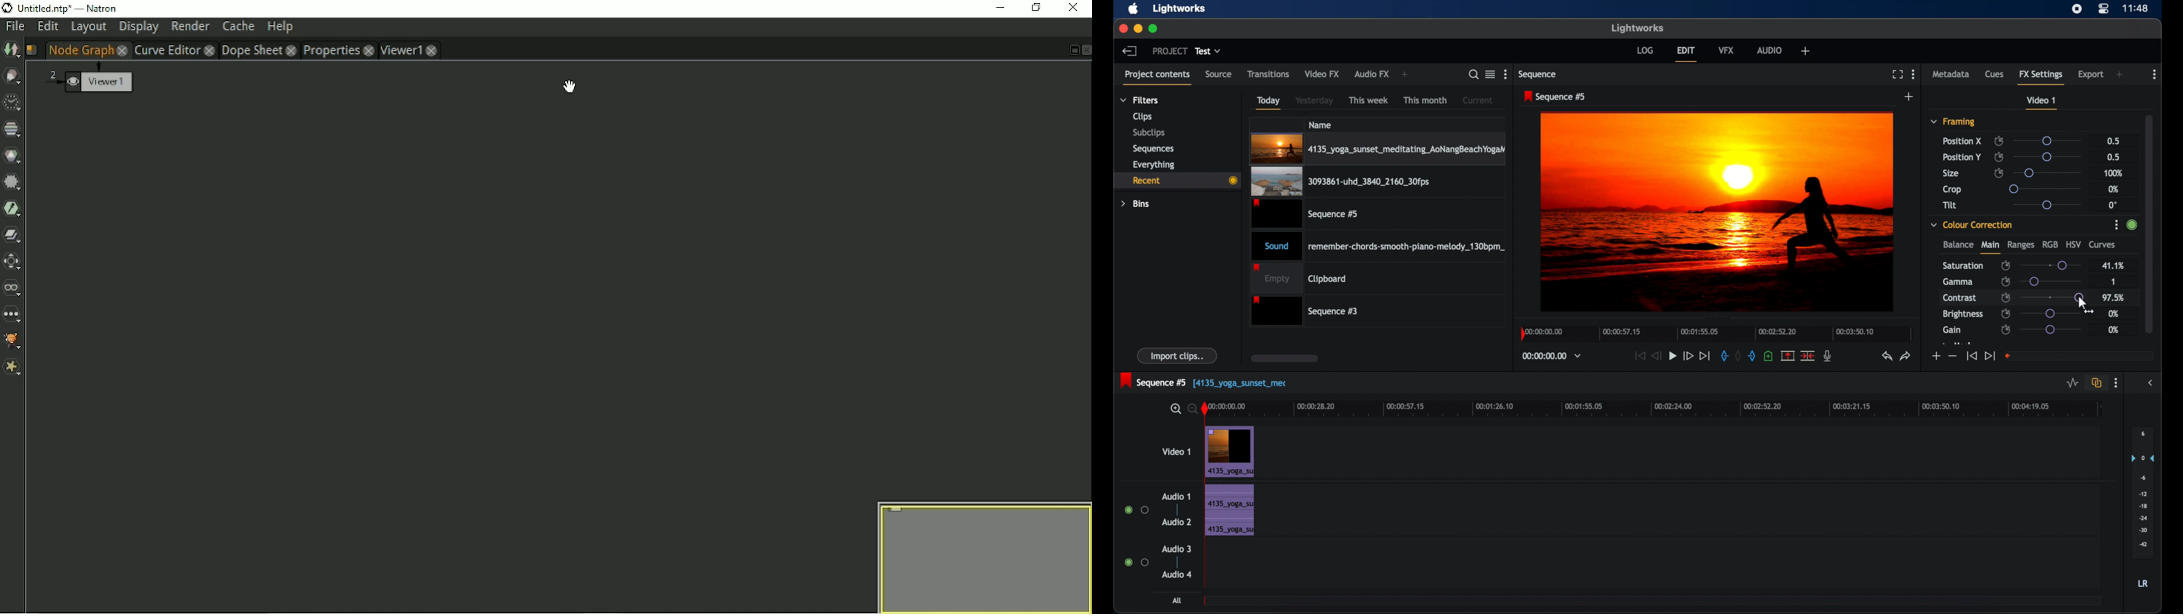 The image size is (2184, 616). Describe the element at coordinates (1964, 314) in the screenshot. I see `brightness` at that location.